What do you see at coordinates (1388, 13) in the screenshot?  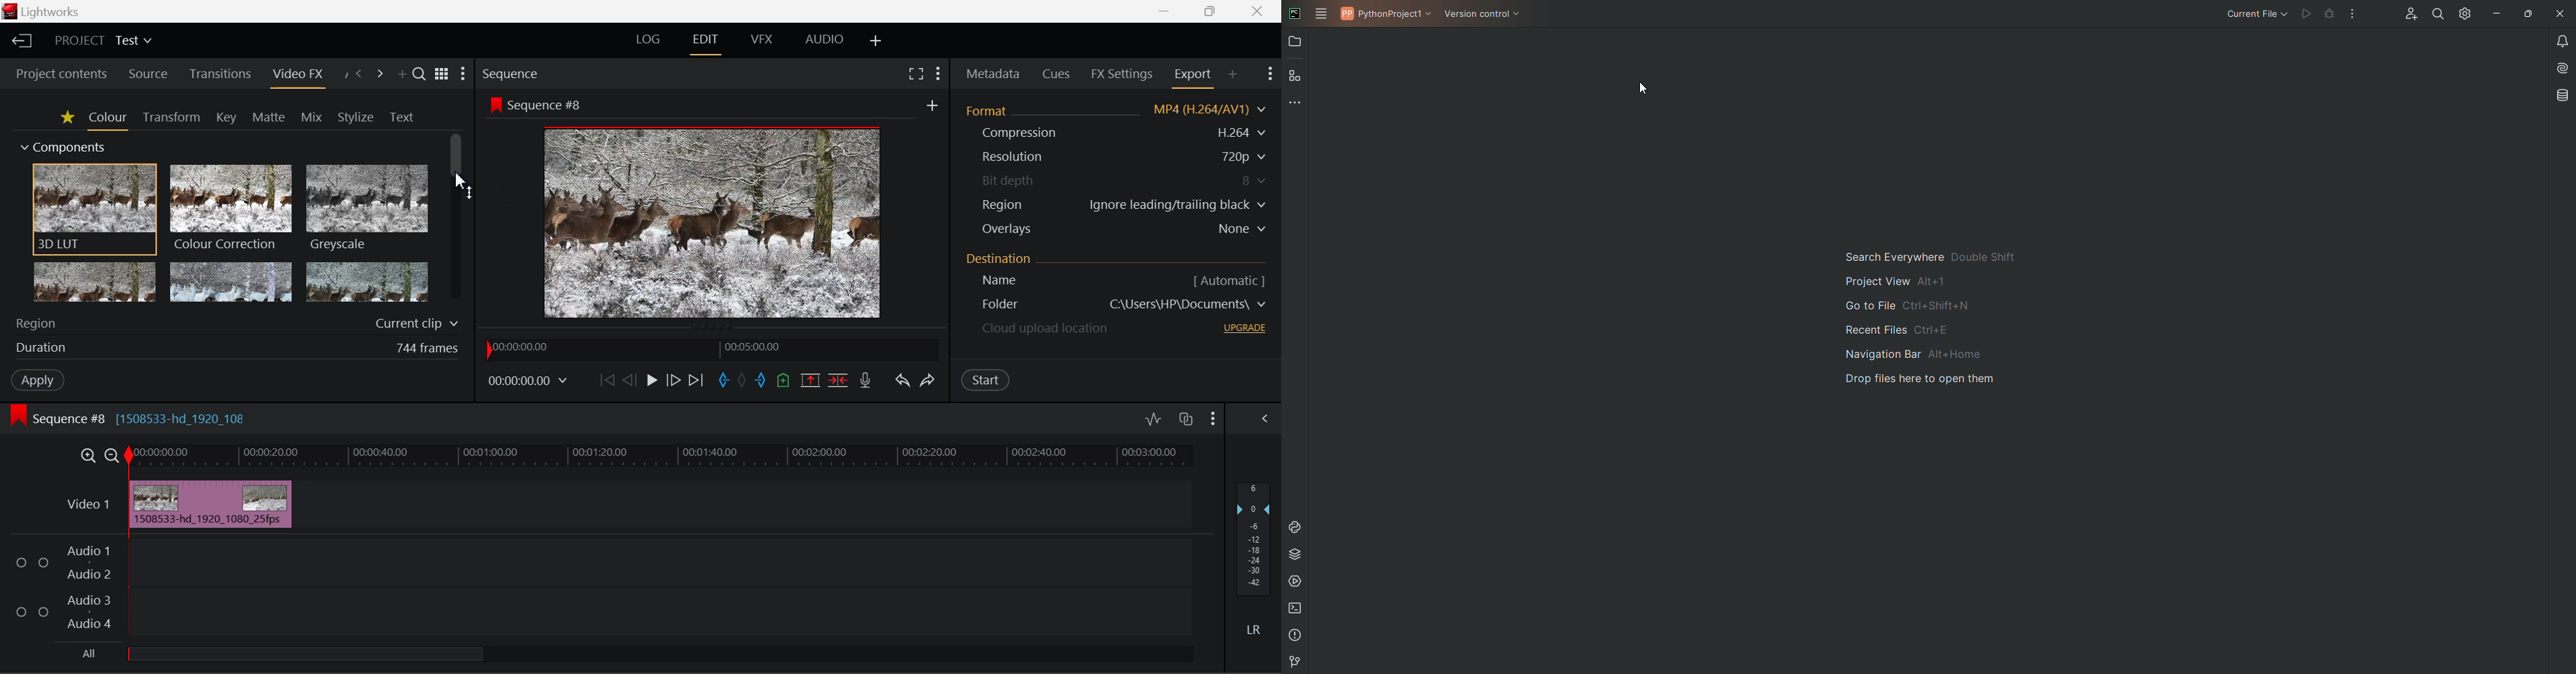 I see `Python Project (color change)` at bounding box center [1388, 13].